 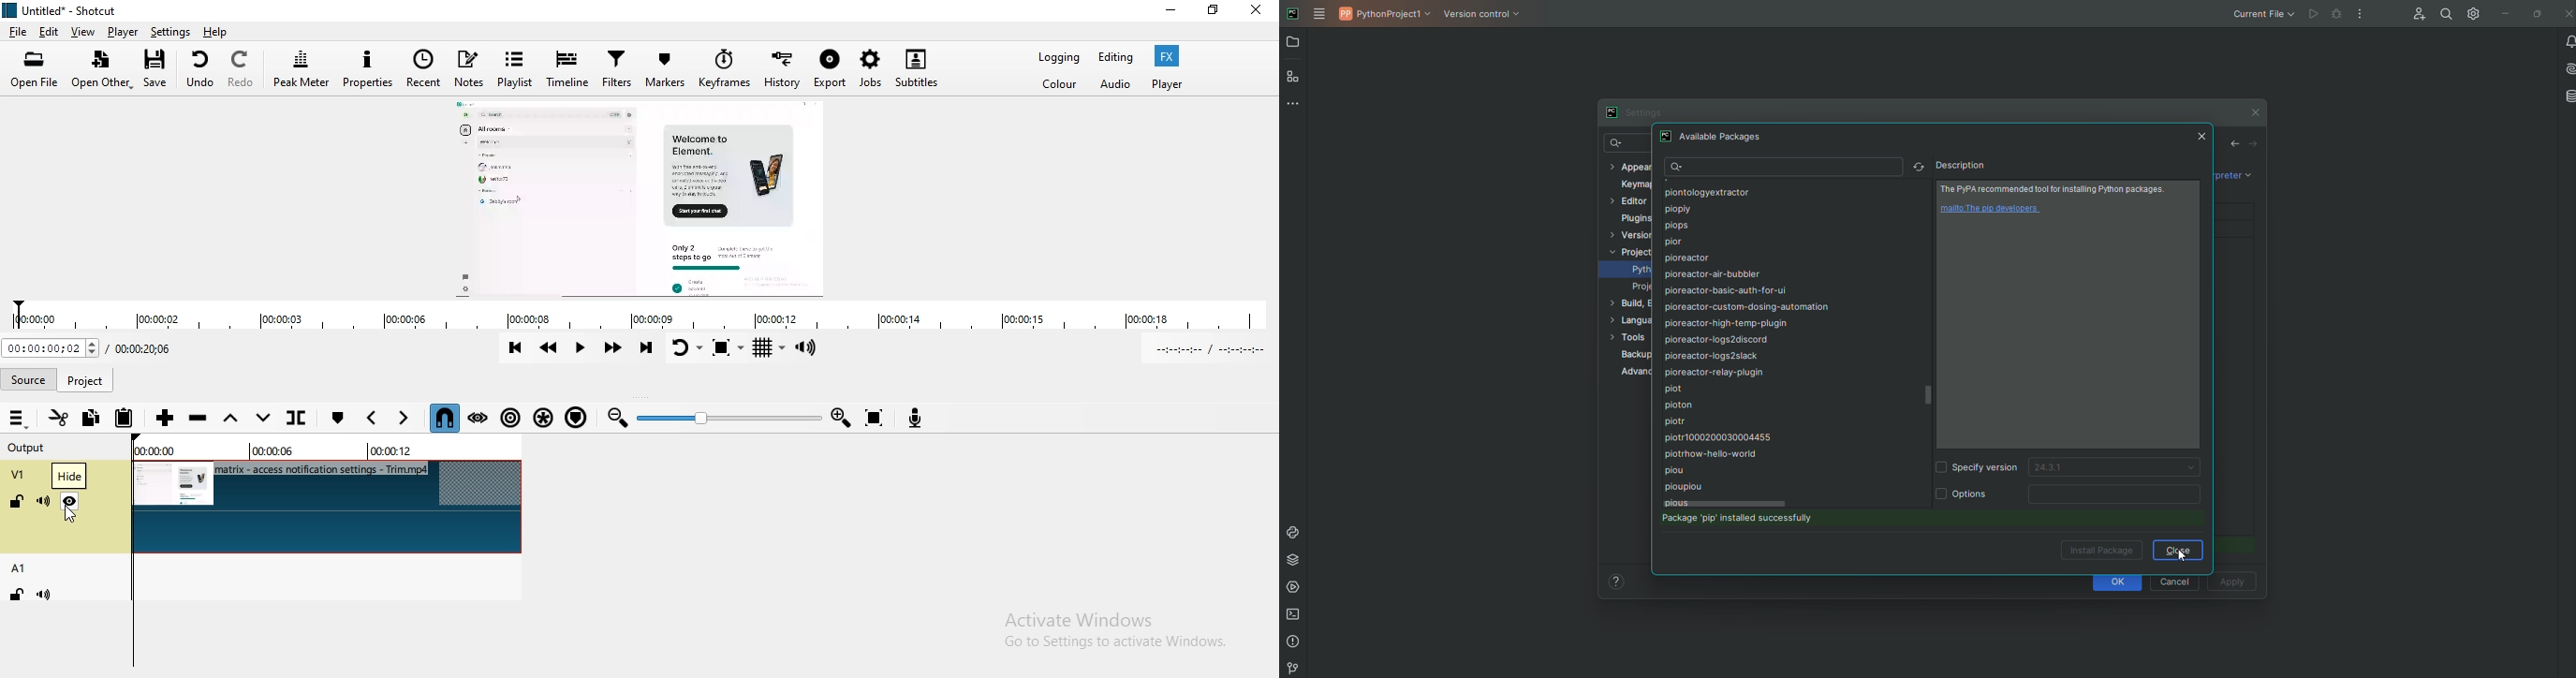 I want to click on Audio, so click(x=1115, y=88).